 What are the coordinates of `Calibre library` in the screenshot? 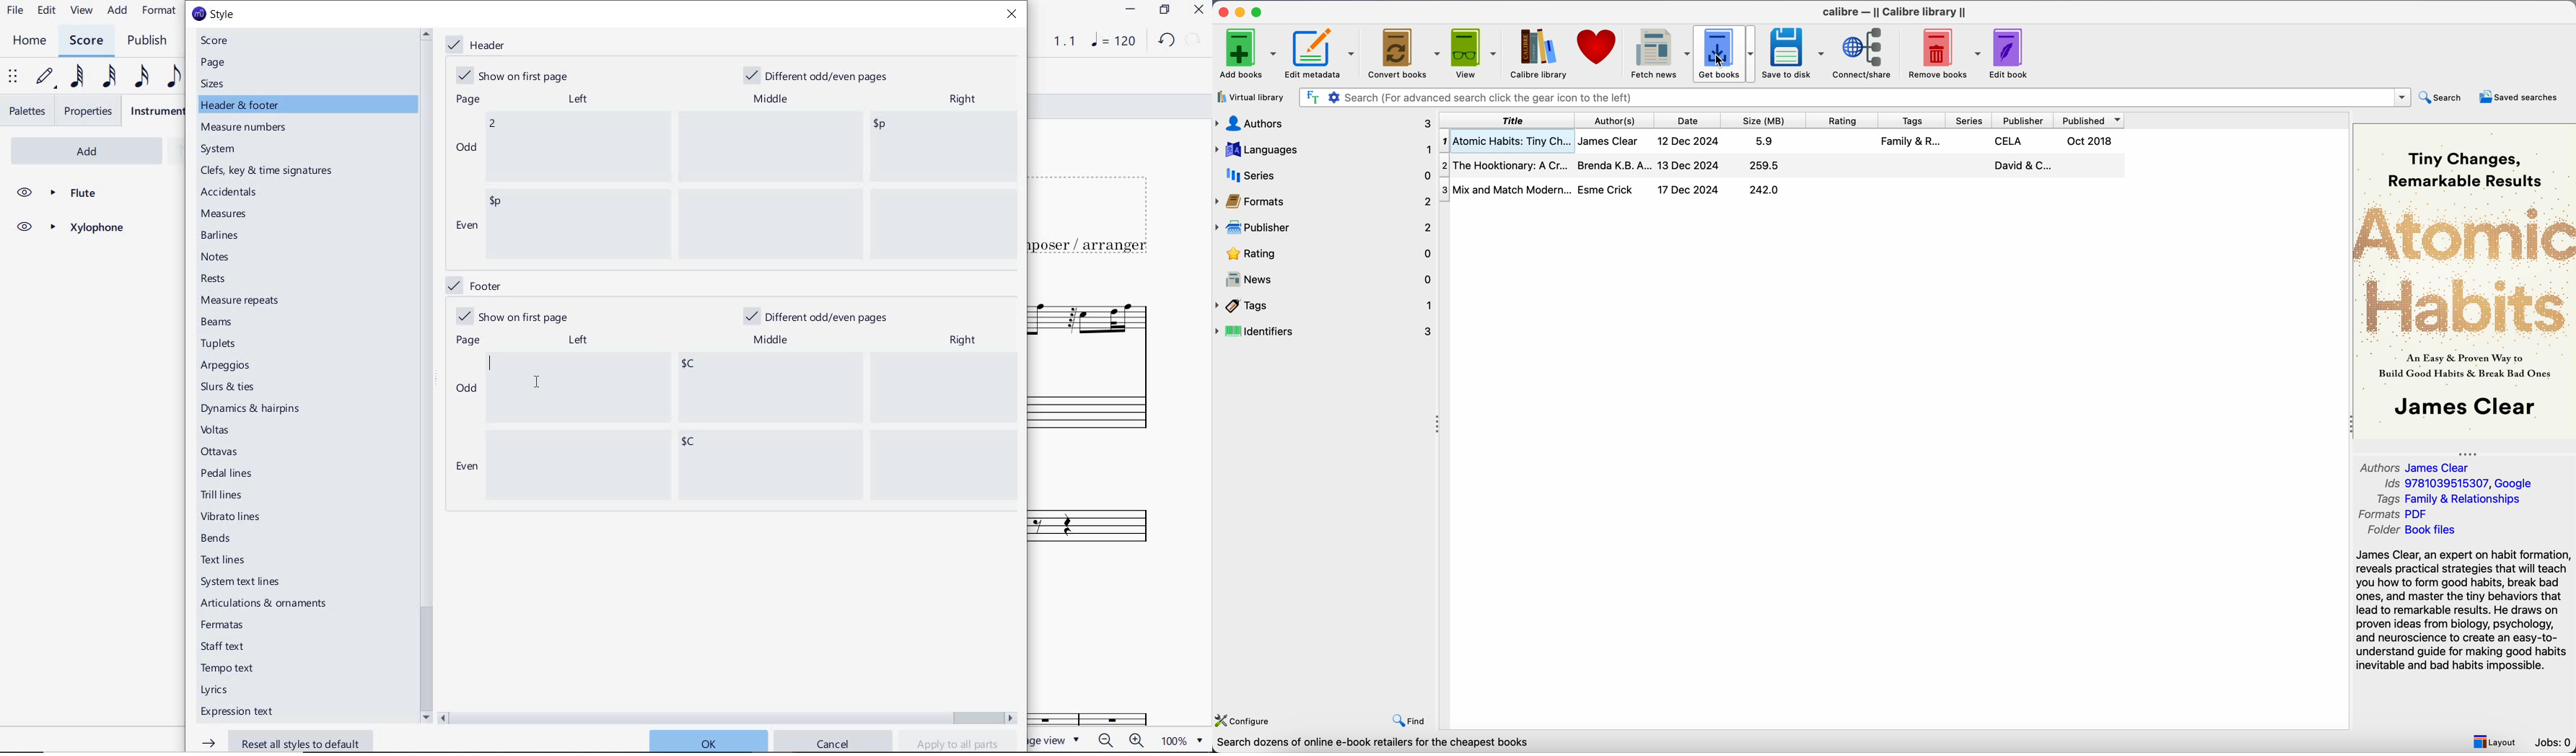 It's located at (1536, 53).